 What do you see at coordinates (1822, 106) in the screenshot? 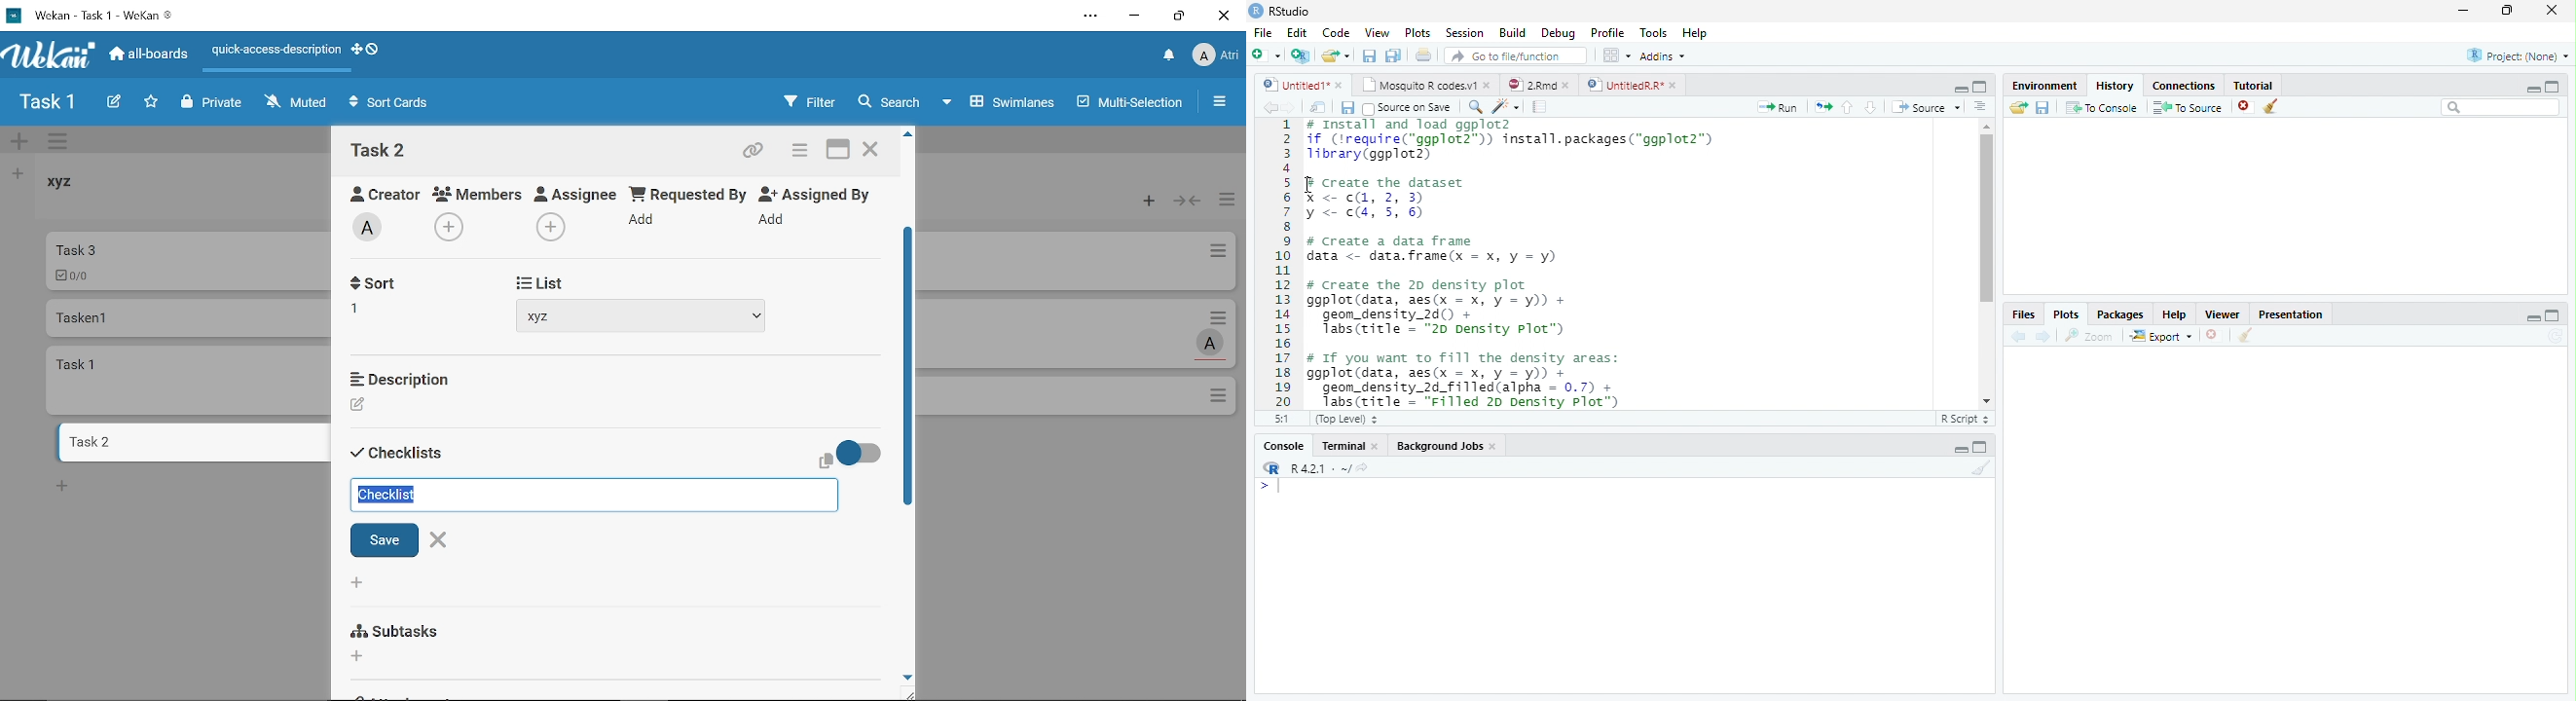
I see `re-run the previous code` at bounding box center [1822, 106].